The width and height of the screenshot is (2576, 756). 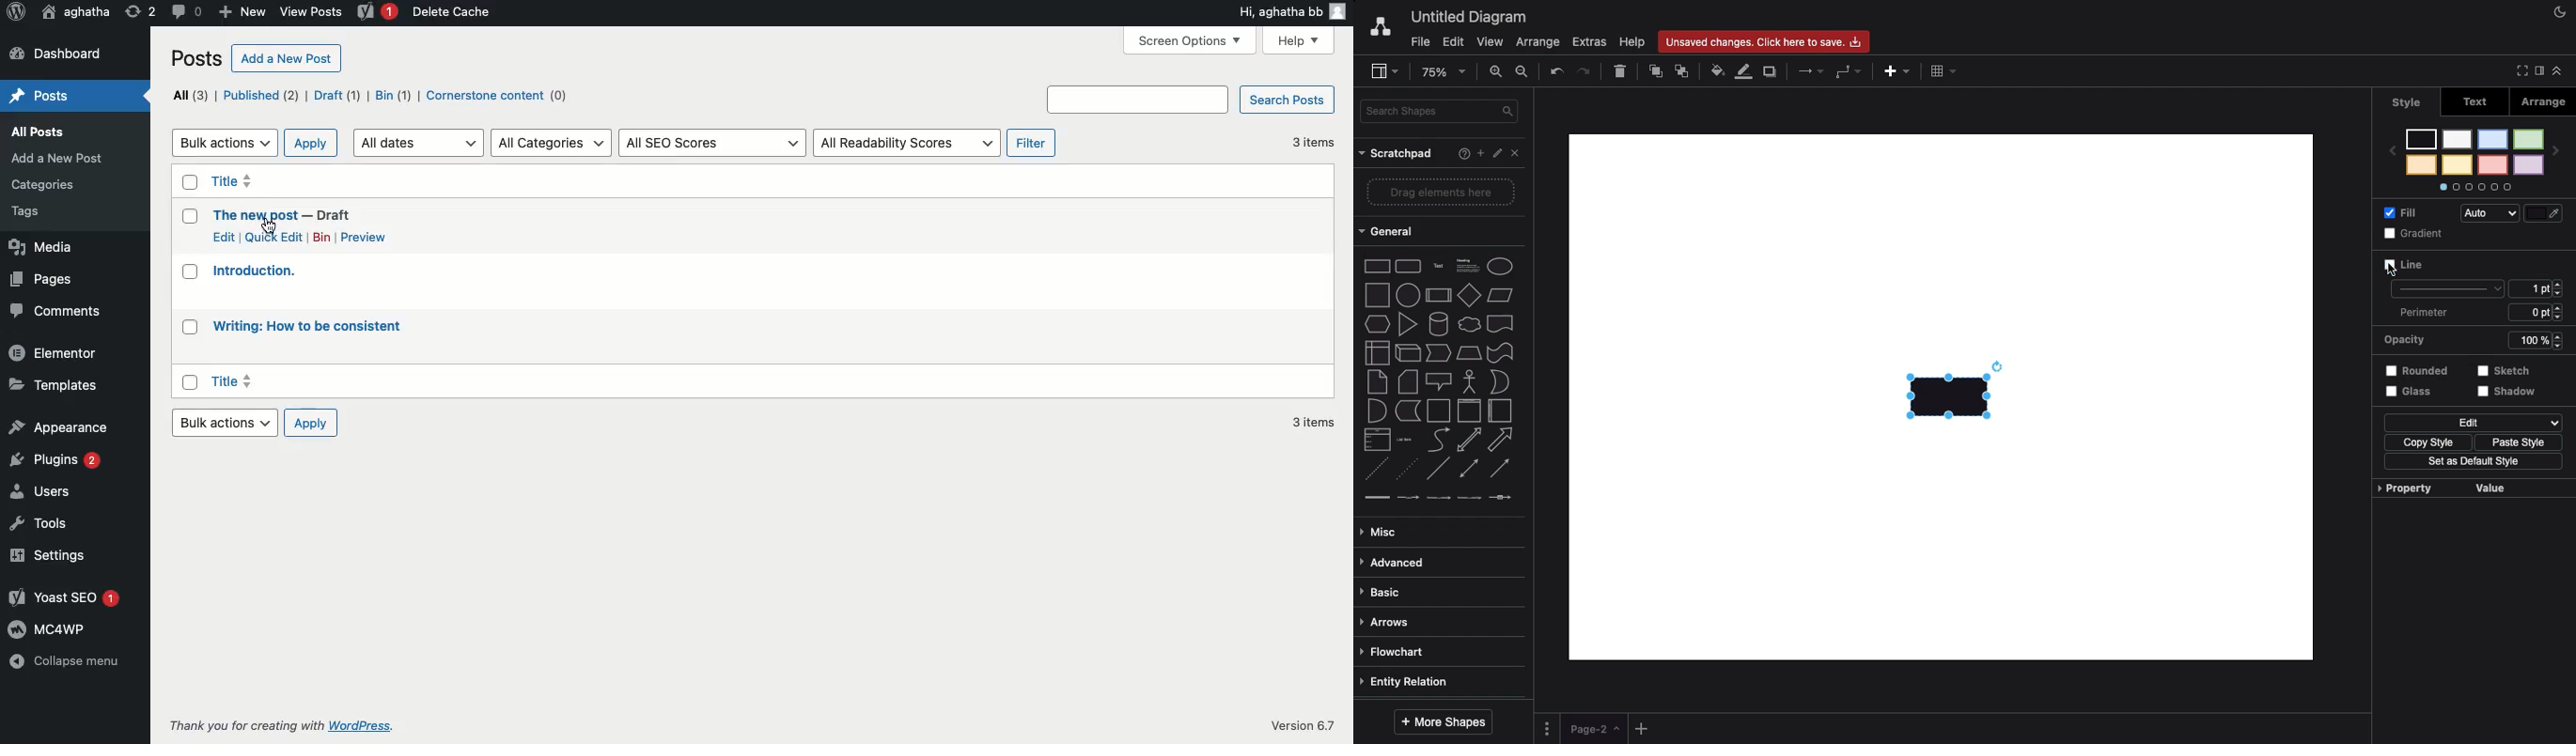 I want to click on curve, so click(x=1439, y=441).